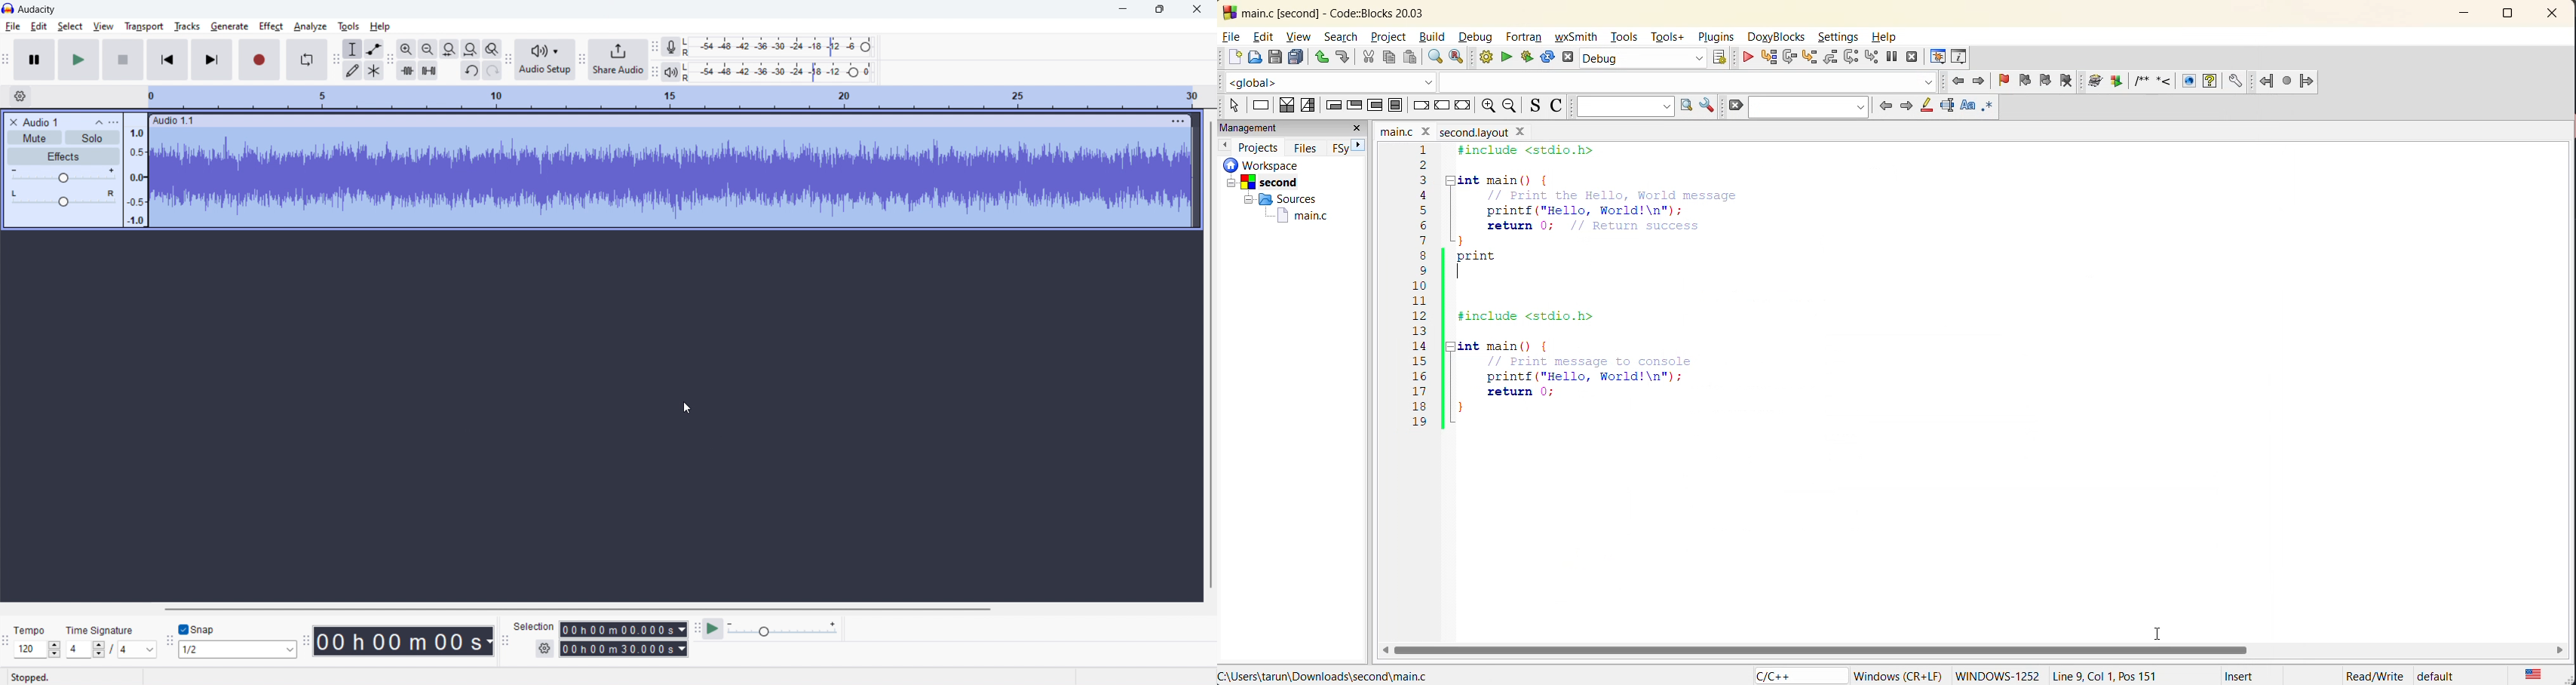  I want to click on pan, so click(63, 199).